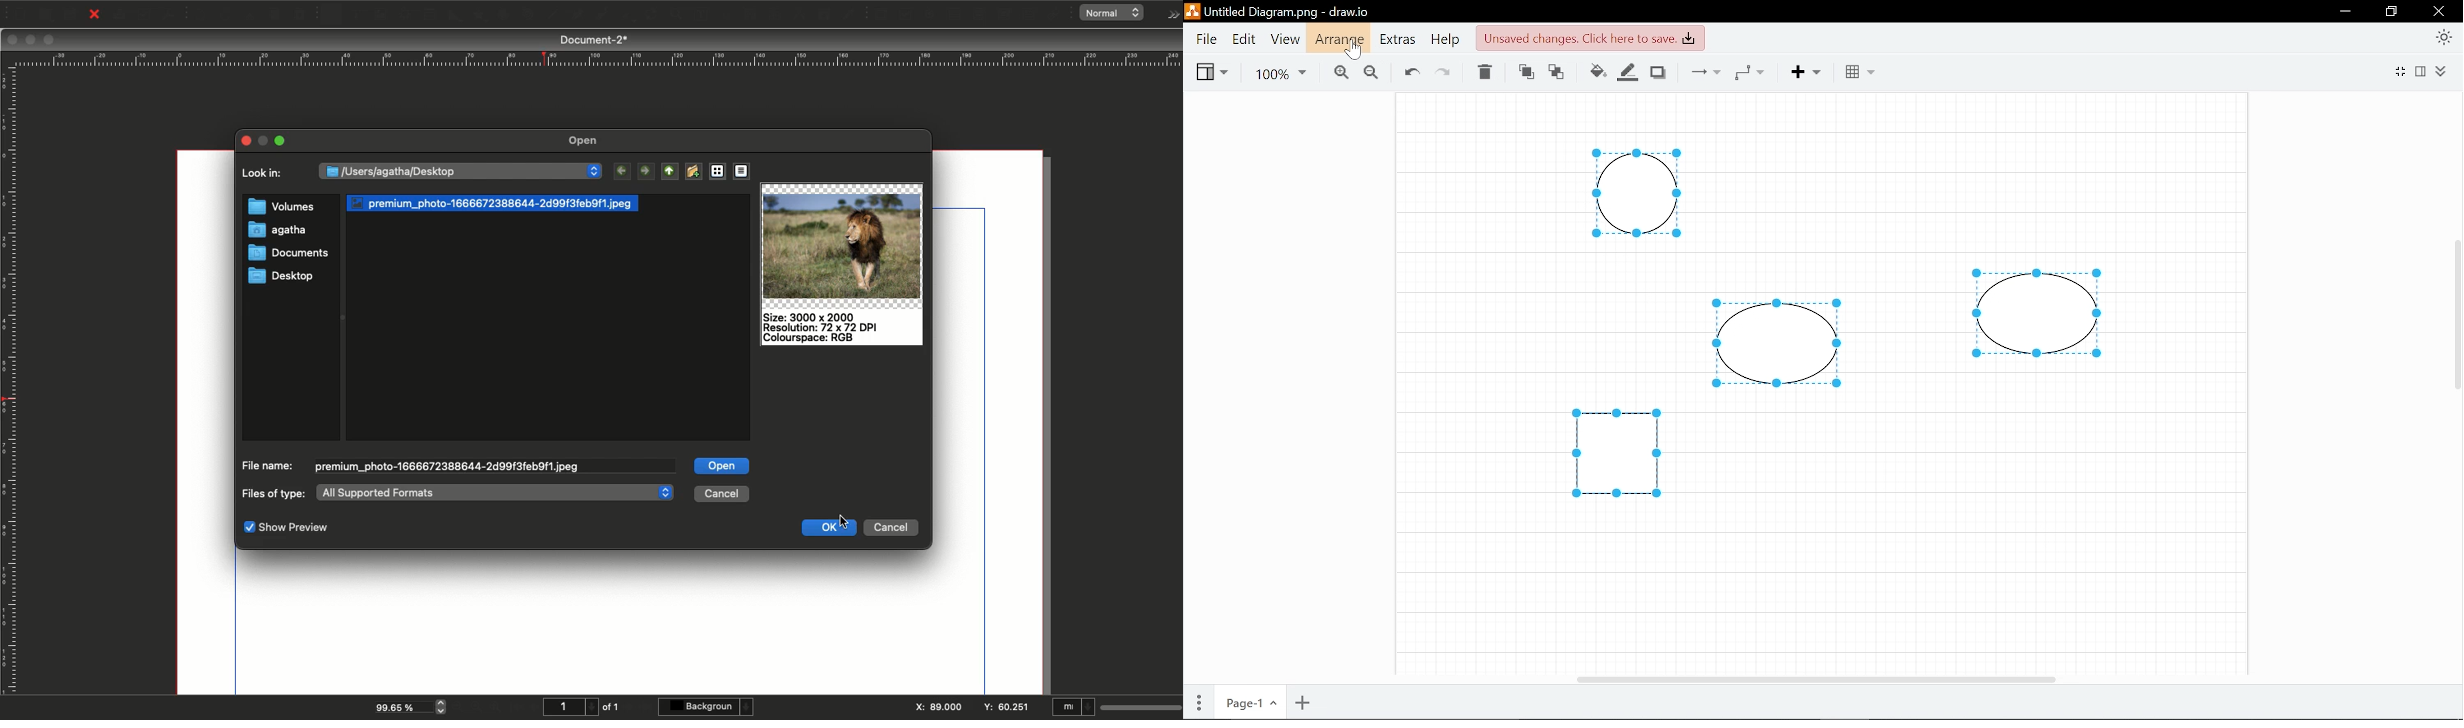 The height and width of the screenshot is (728, 2464). I want to click on Maximize, so click(50, 41).